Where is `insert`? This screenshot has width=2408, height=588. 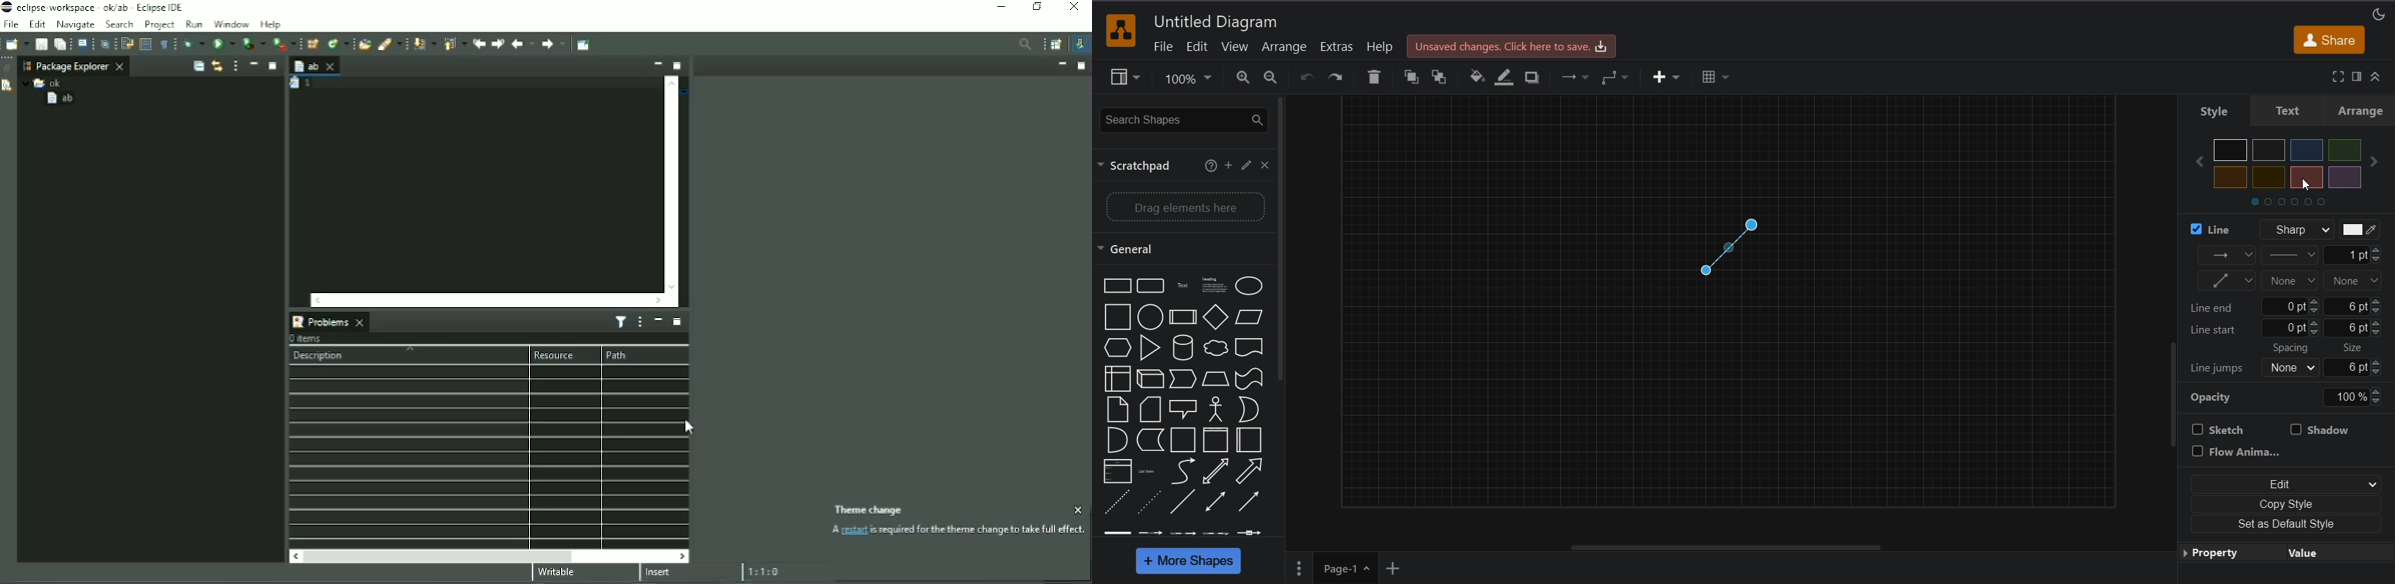
insert is located at coordinates (1664, 77).